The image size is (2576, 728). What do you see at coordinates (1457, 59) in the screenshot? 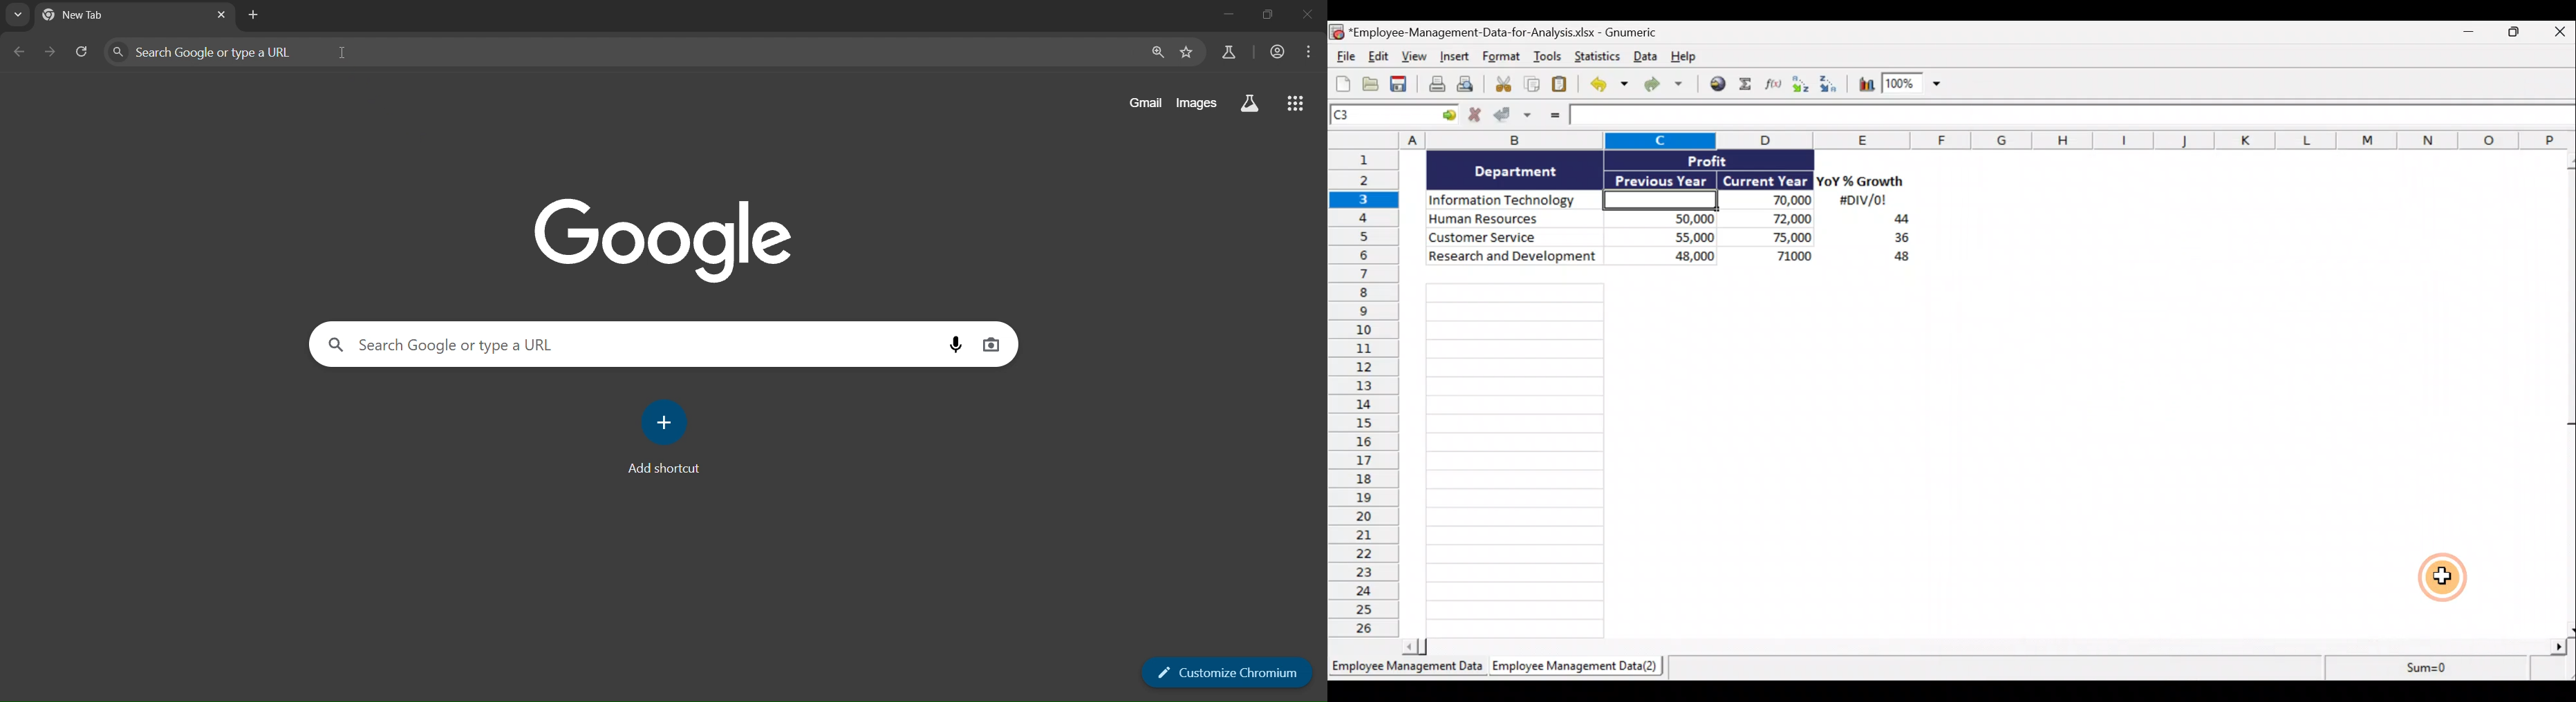
I see `Insert` at bounding box center [1457, 59].